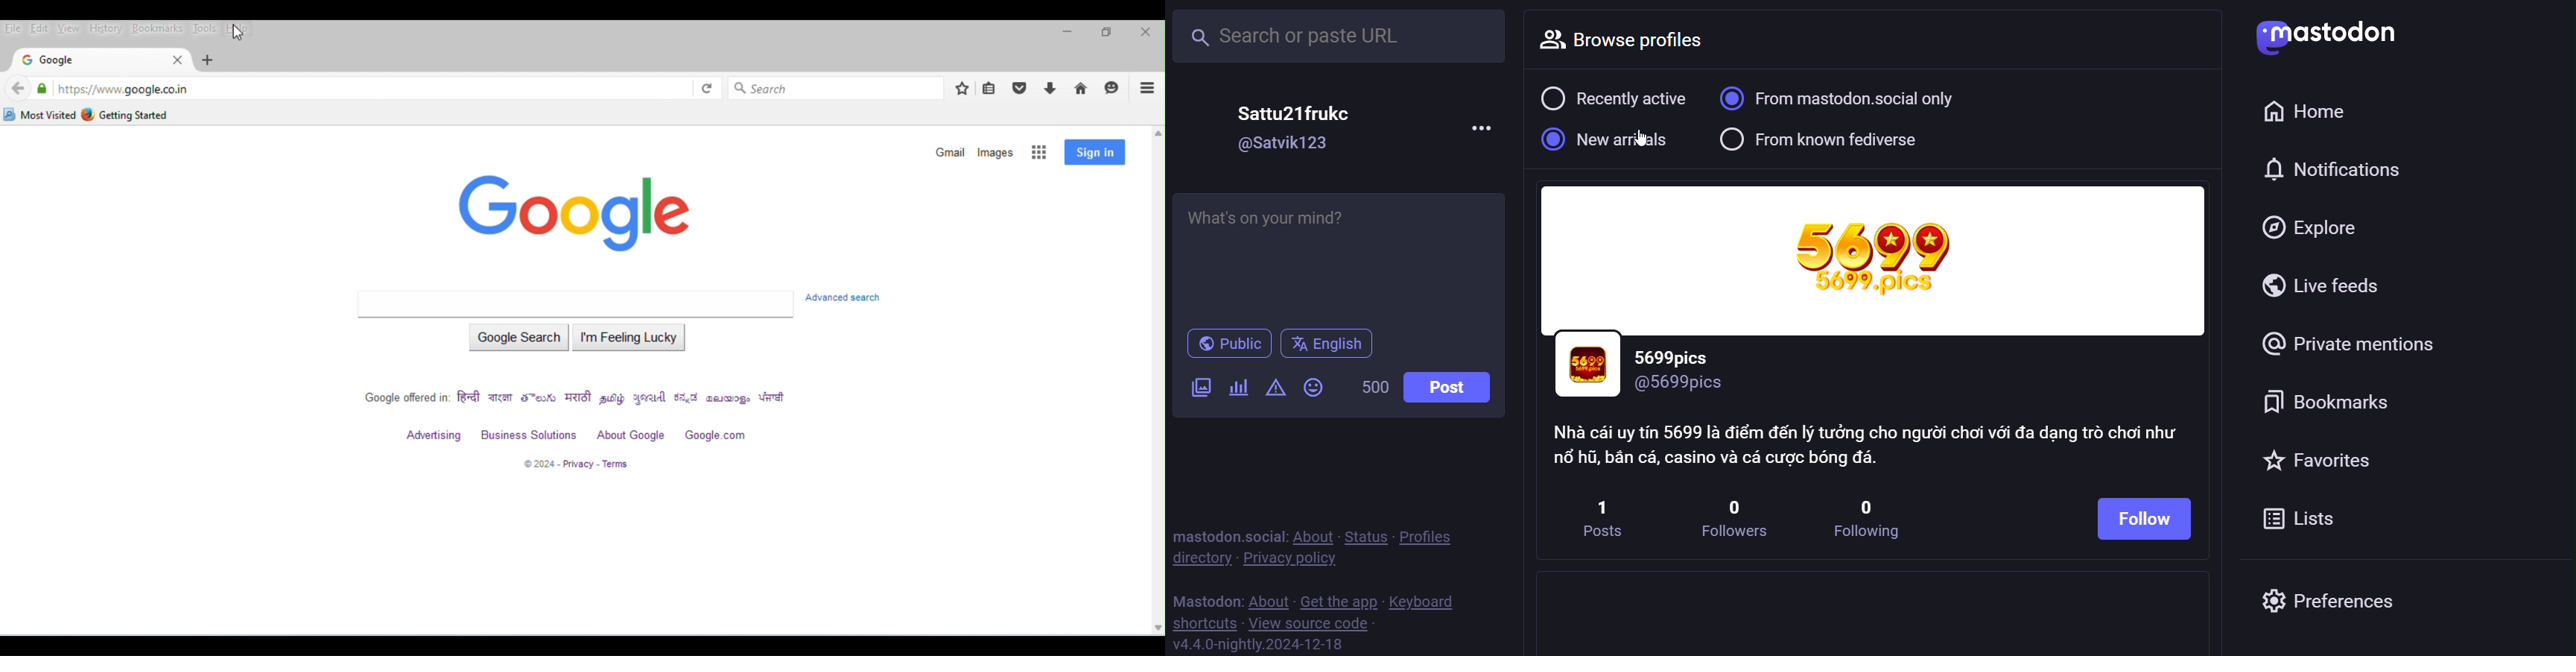 This screenshot has width=2576, height=672. I want to click on favorites, so click(2321, 461).